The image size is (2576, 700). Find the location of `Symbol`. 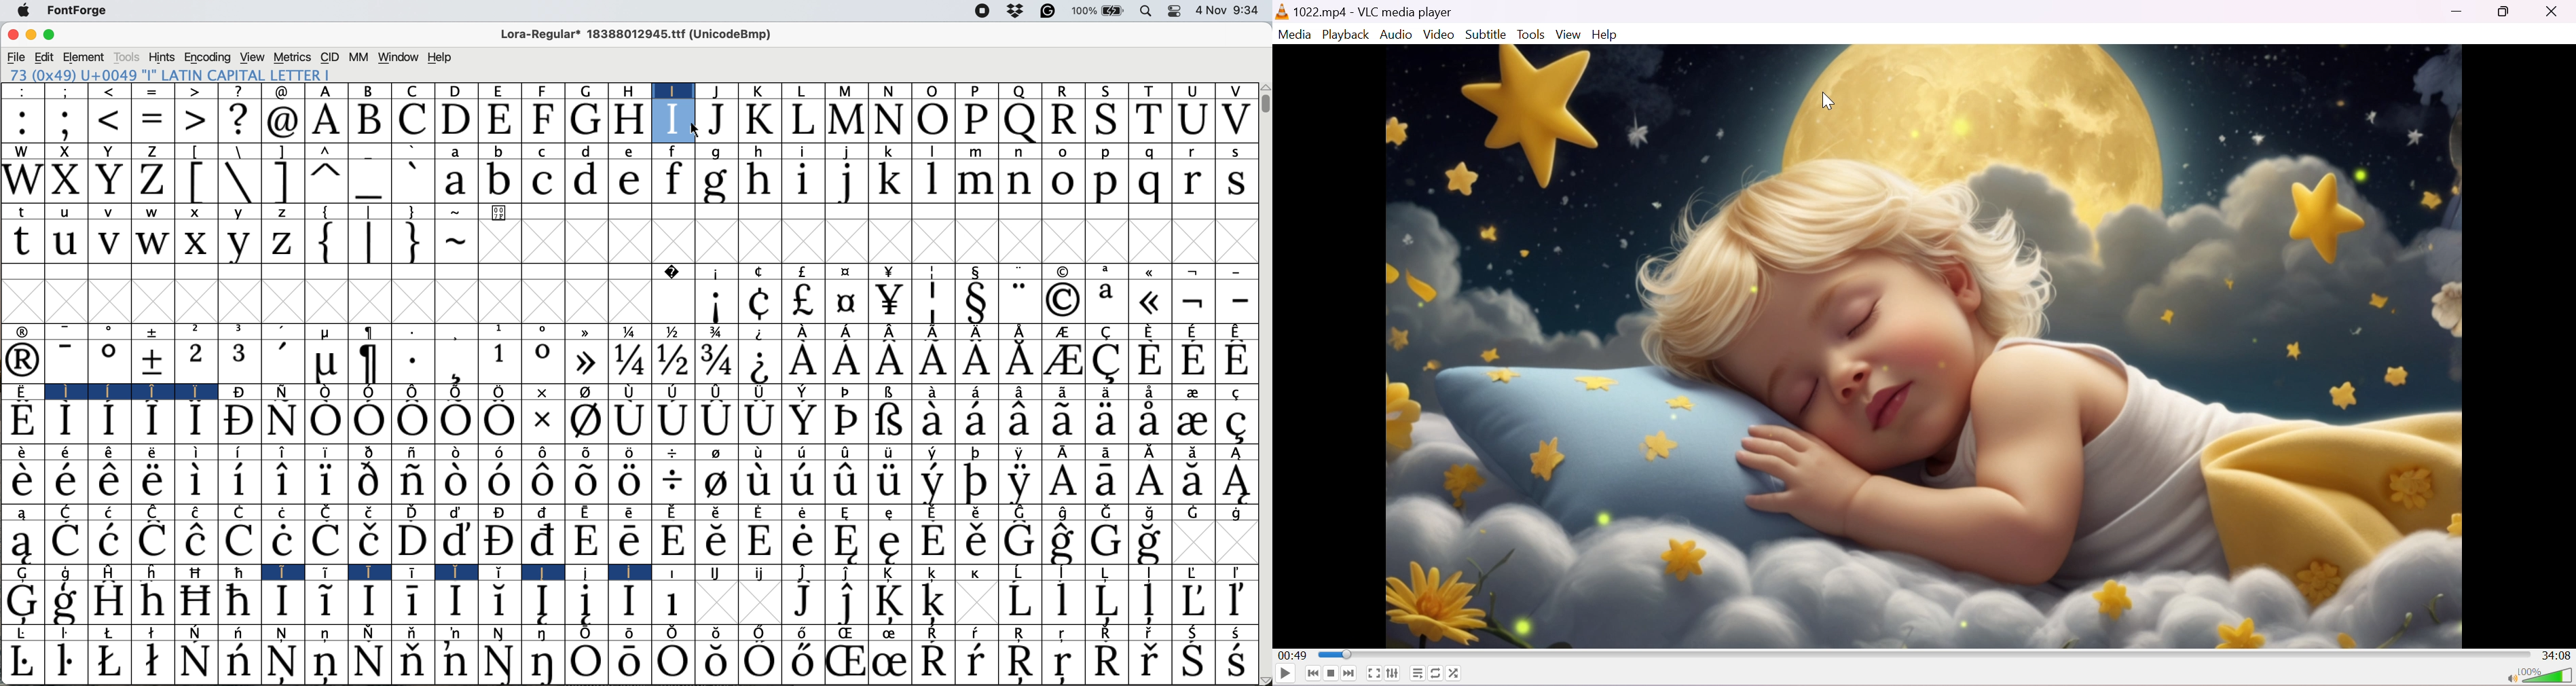

Symbol is located at coordinates (241, 632).